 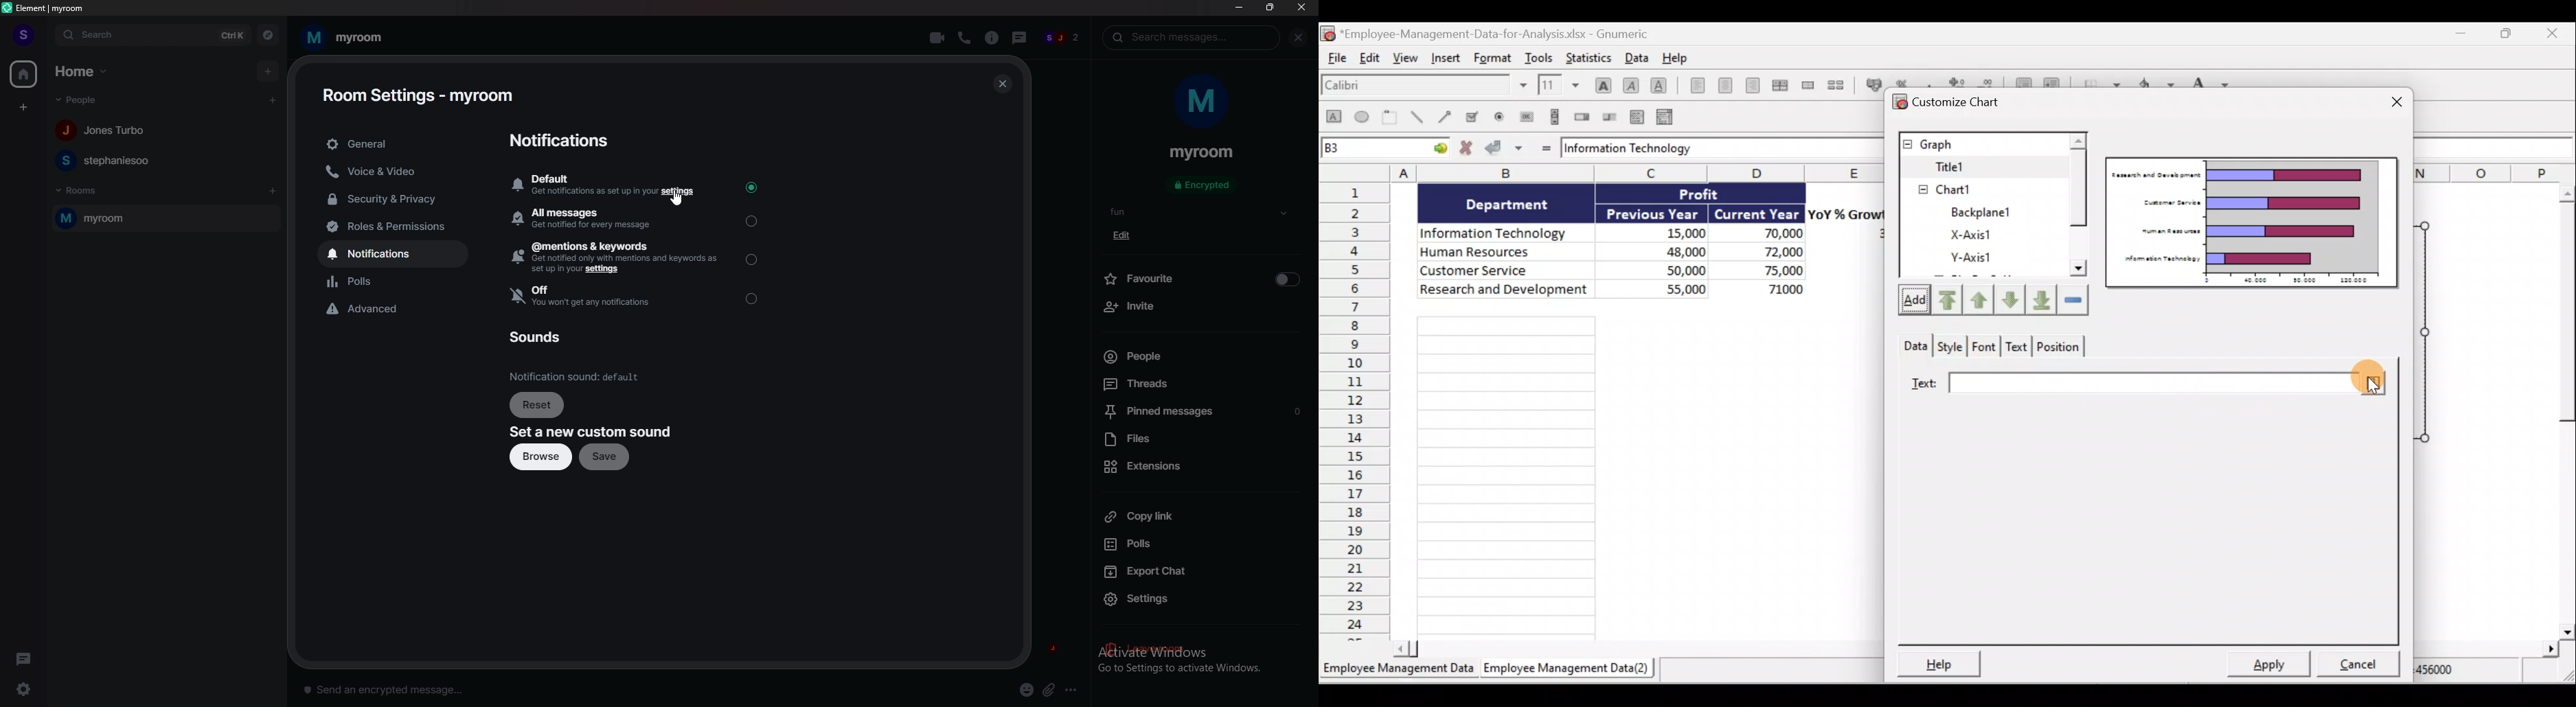 I want to click on Format, so click(x=1491, y=59).